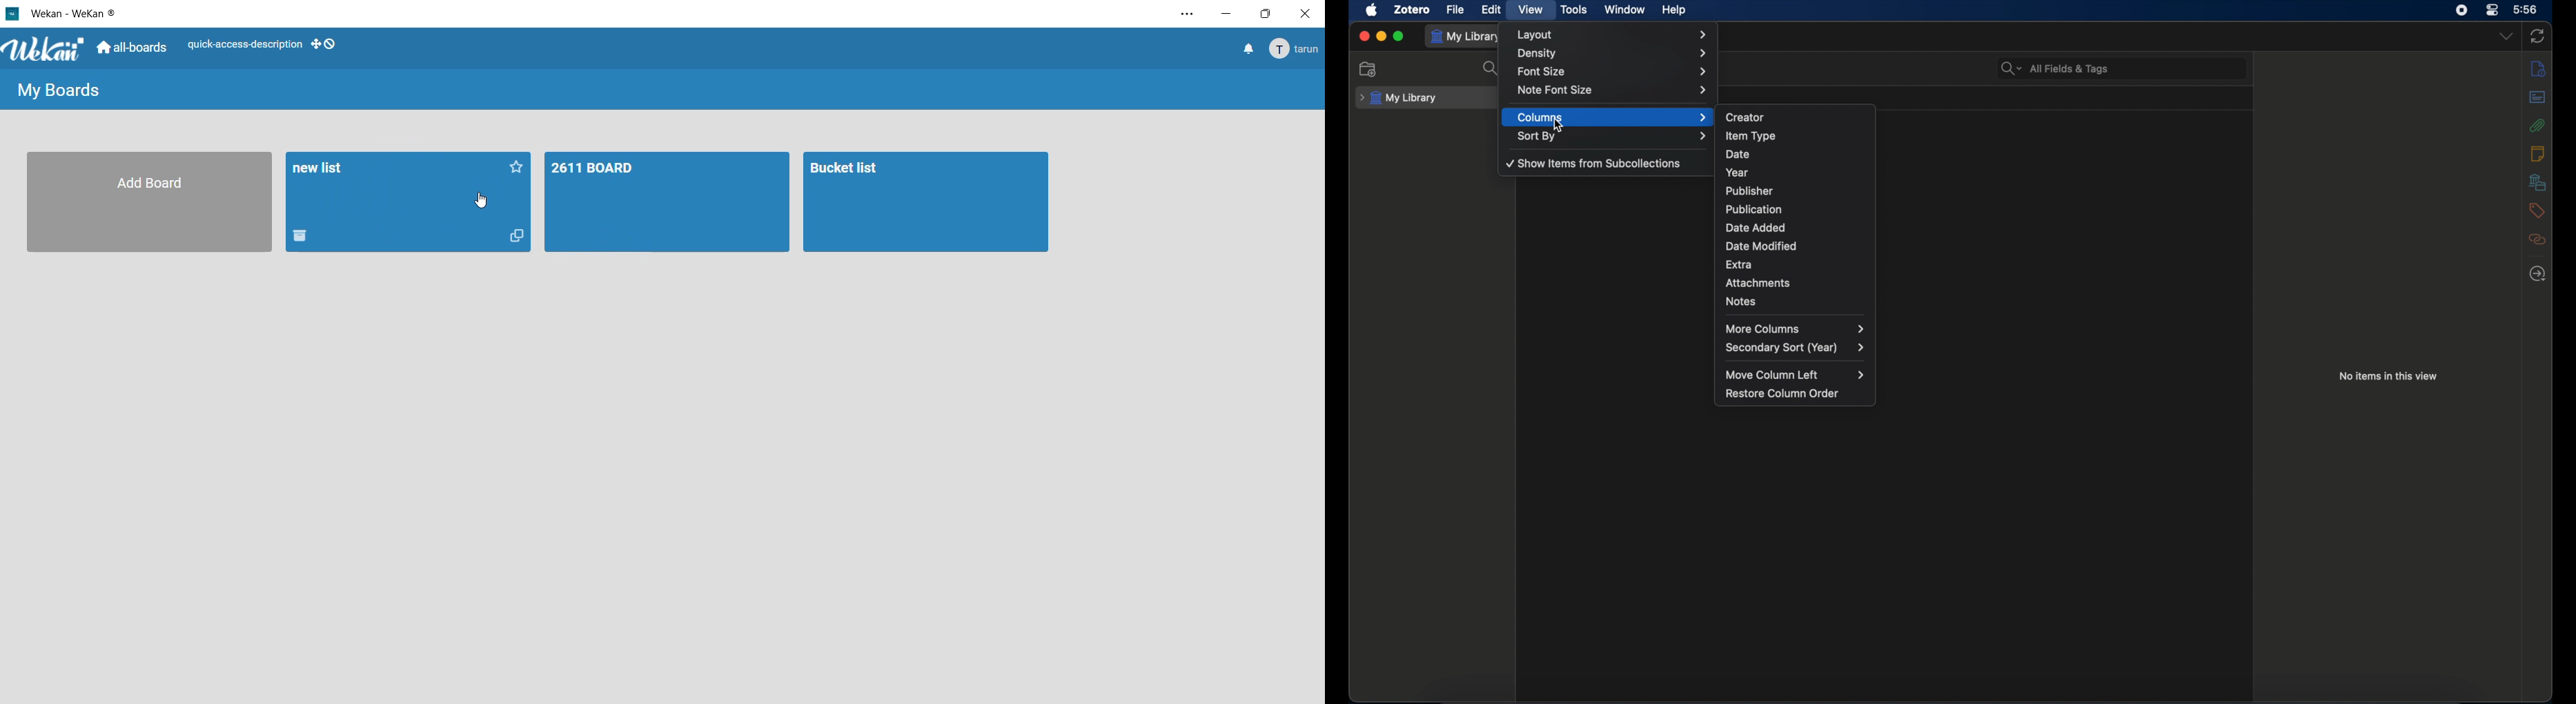 This screenshot has height=728, width=2576. Describe the element at coordinates (2538, 37) in the screenshot. I see `sync` at that location.